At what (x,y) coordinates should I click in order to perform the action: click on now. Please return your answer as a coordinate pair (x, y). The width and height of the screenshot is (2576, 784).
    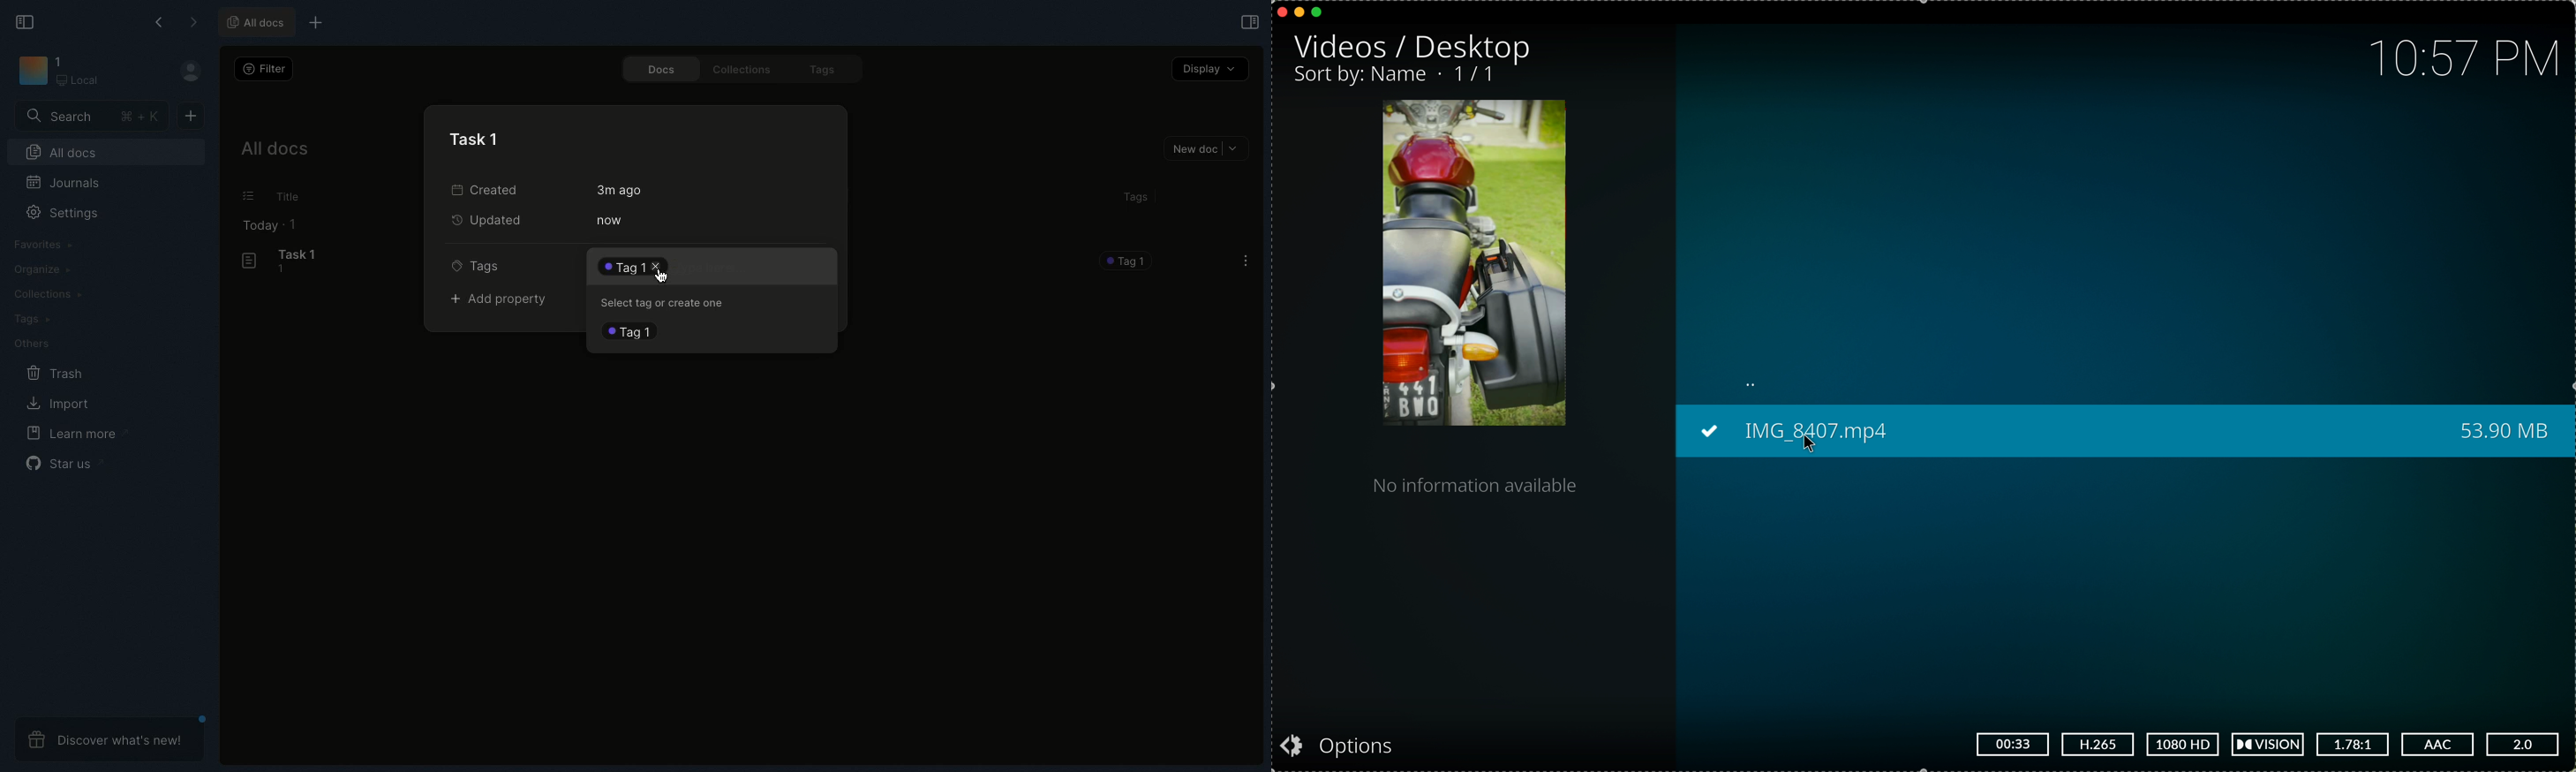
    Looking at the image, I should click on (609, 220).